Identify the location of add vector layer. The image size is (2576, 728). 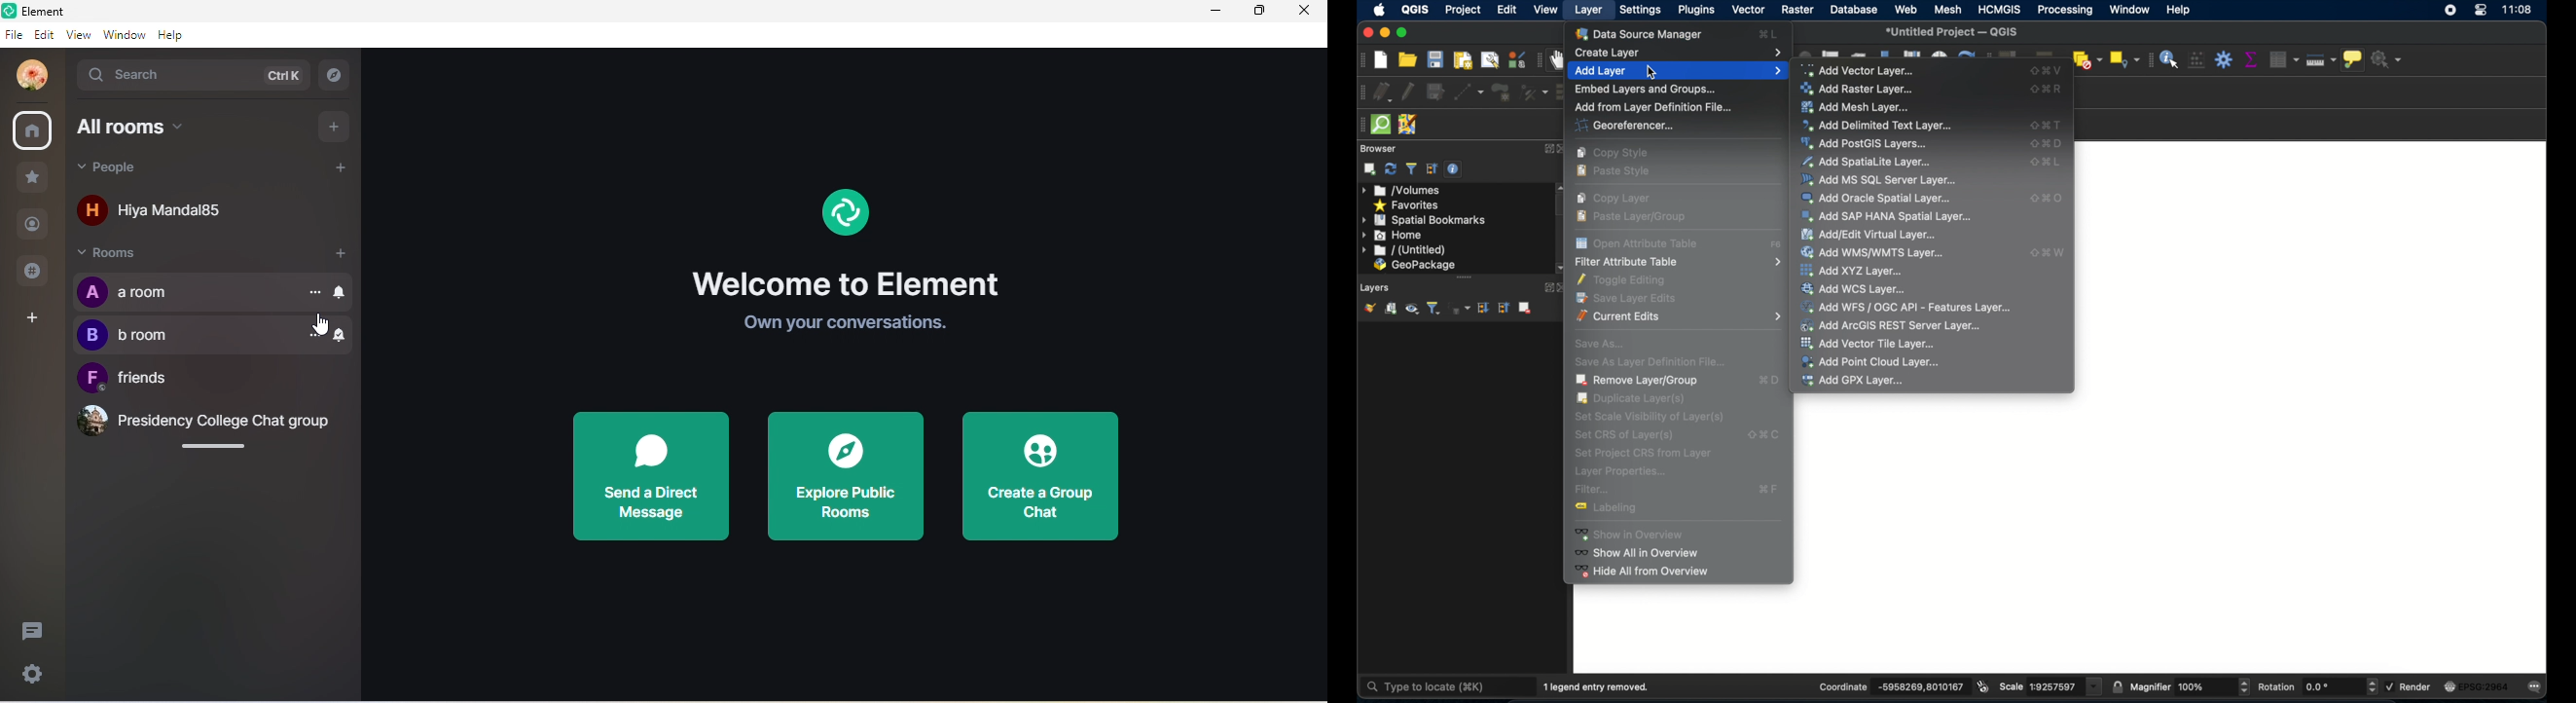
(1863, 70).